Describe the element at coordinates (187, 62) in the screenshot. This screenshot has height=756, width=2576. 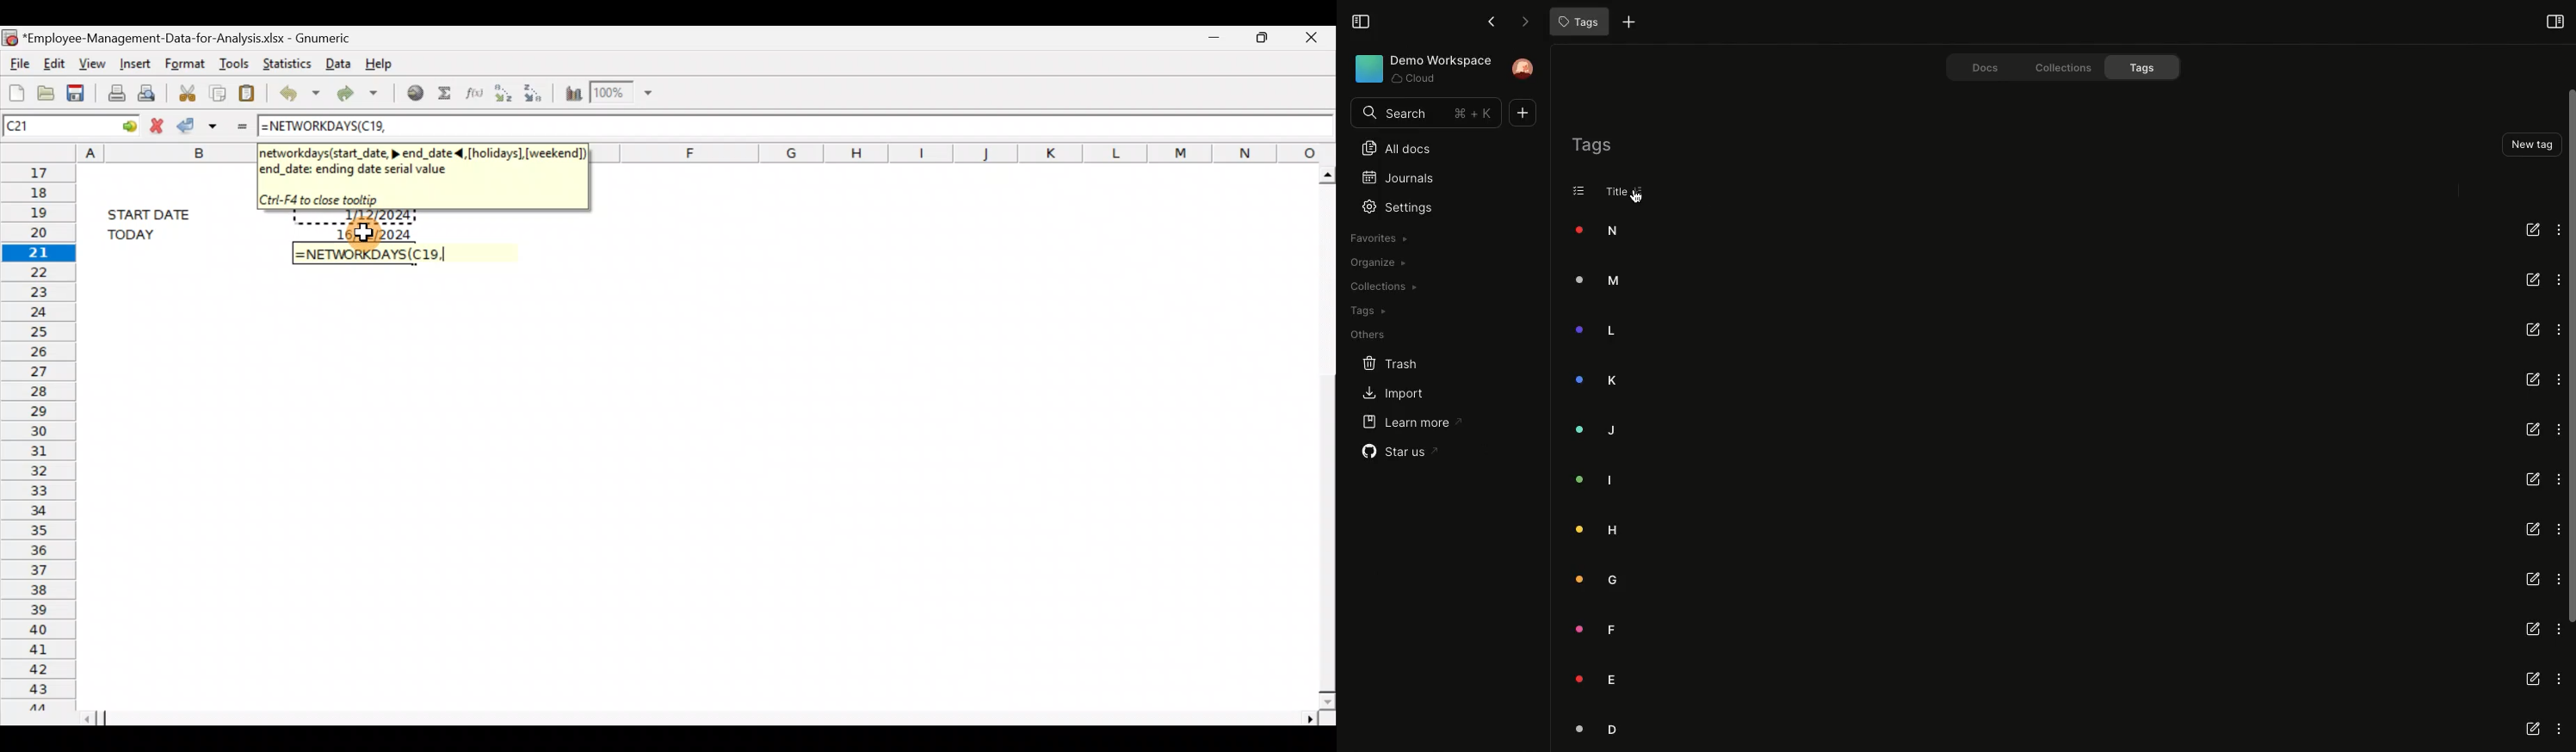
I see `Format` at that location.